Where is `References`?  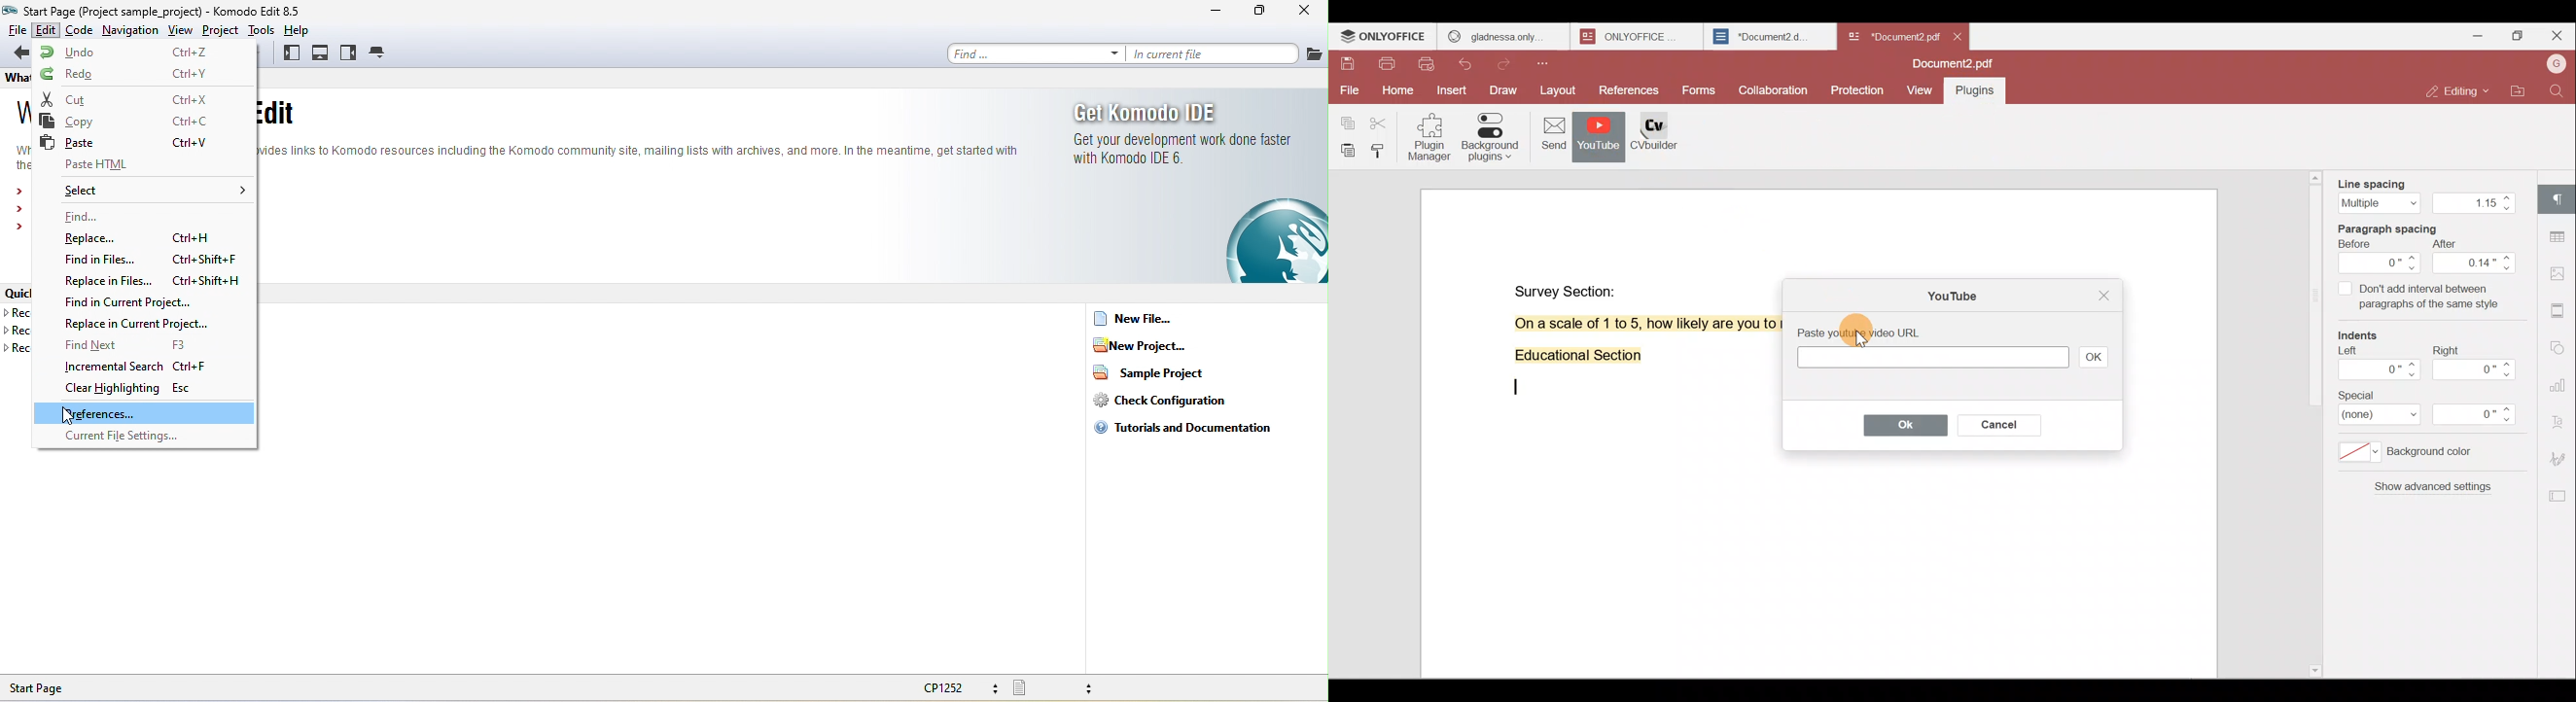
References is located at coordinates (1630, 92).